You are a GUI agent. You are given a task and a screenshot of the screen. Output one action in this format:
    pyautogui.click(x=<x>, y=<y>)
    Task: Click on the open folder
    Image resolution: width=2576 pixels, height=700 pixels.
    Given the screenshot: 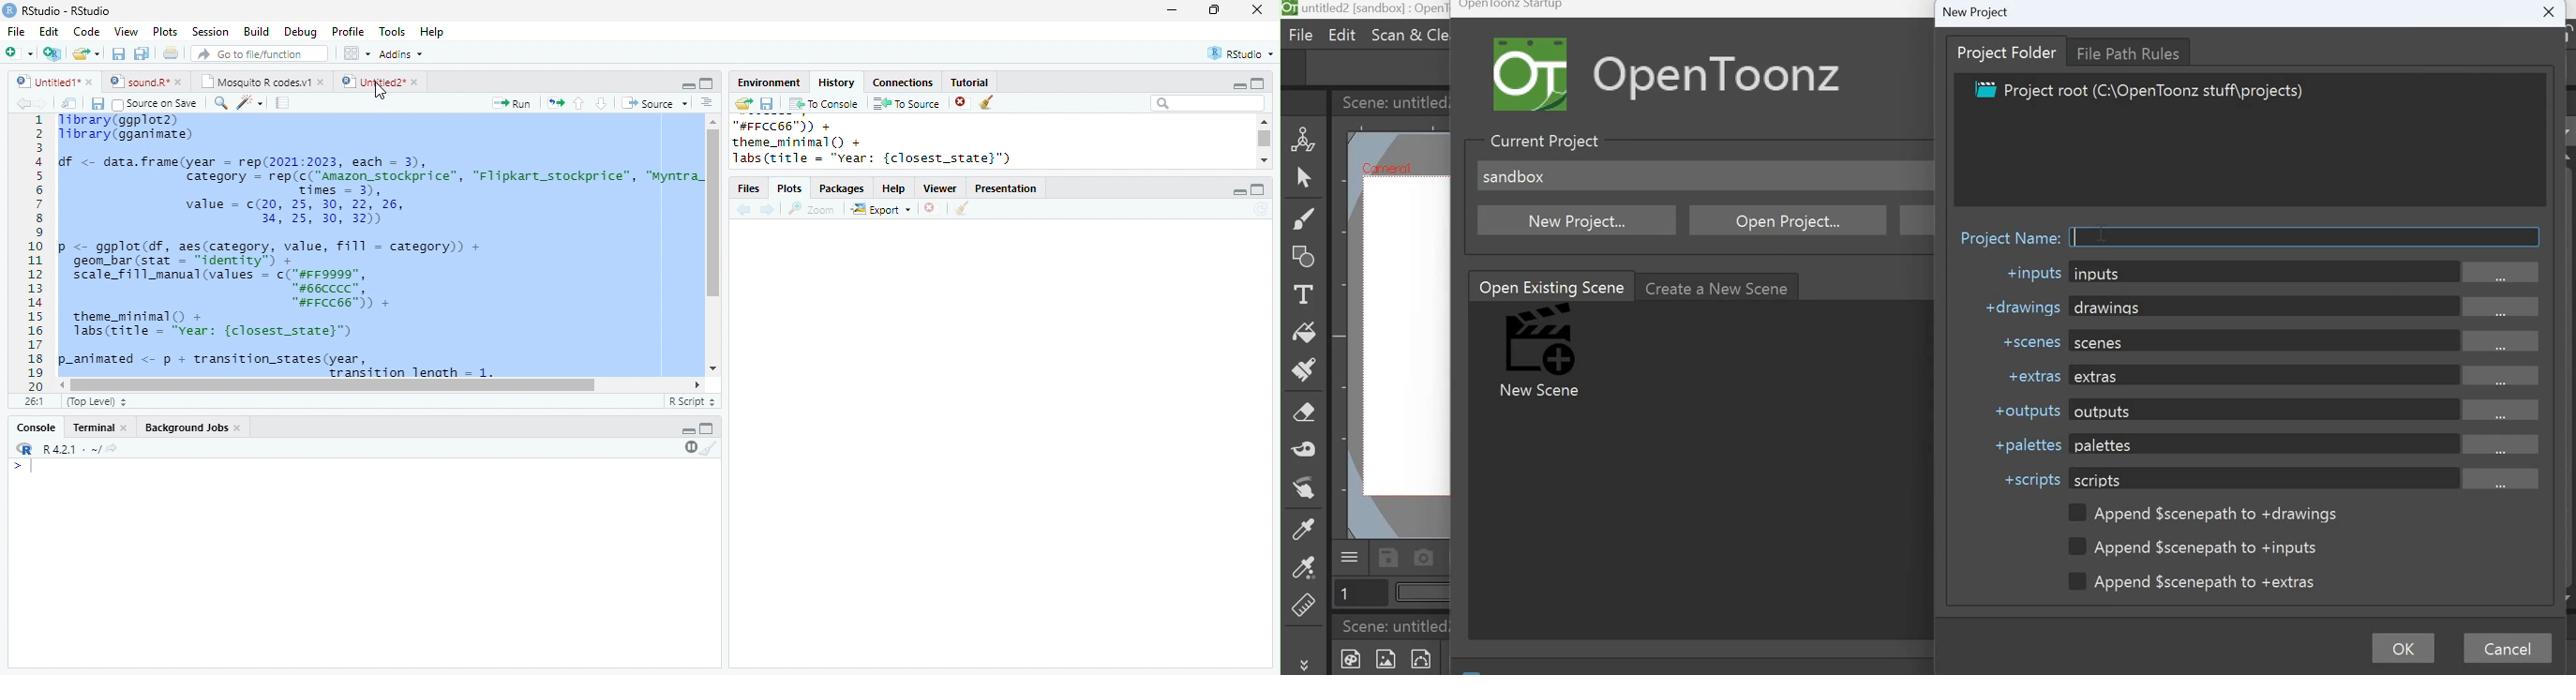 What is the action you would take?
    pyautogui.click(x=744, y=103)
    